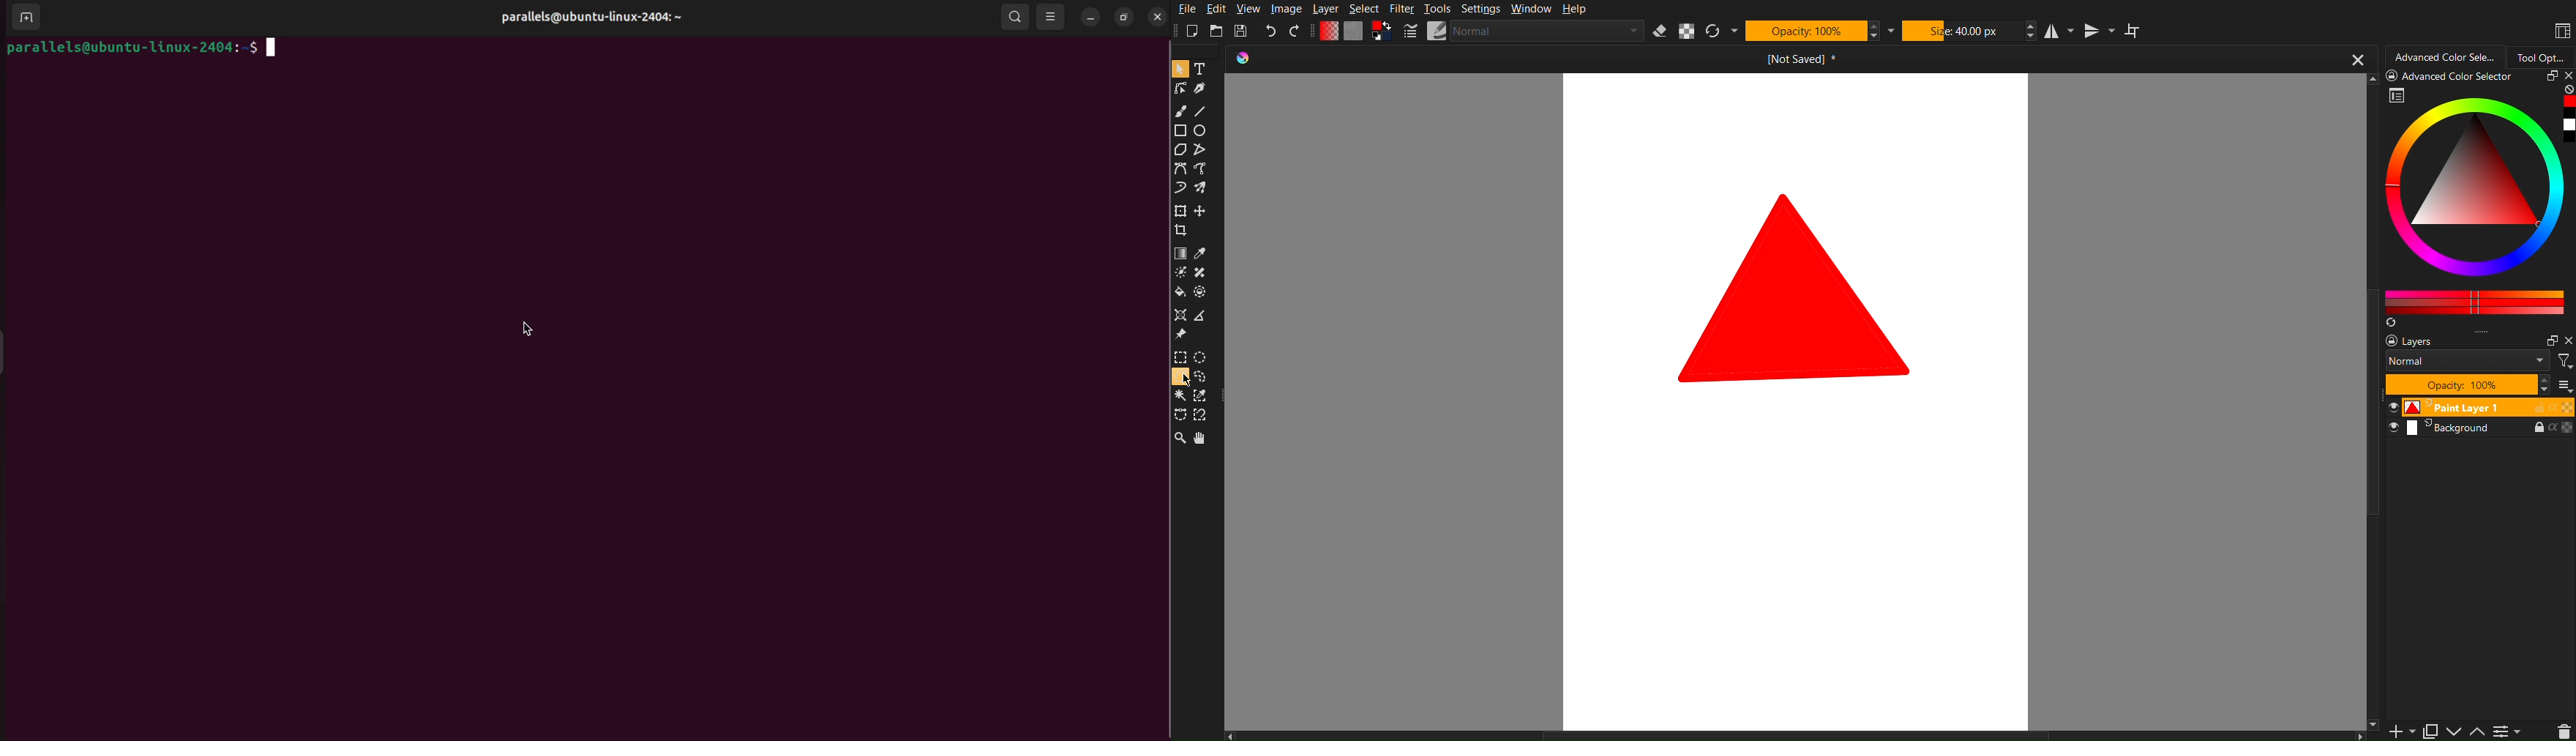 This screenshot has height=756, width=2576. I want to click on Dropper, so click(1201, 255).